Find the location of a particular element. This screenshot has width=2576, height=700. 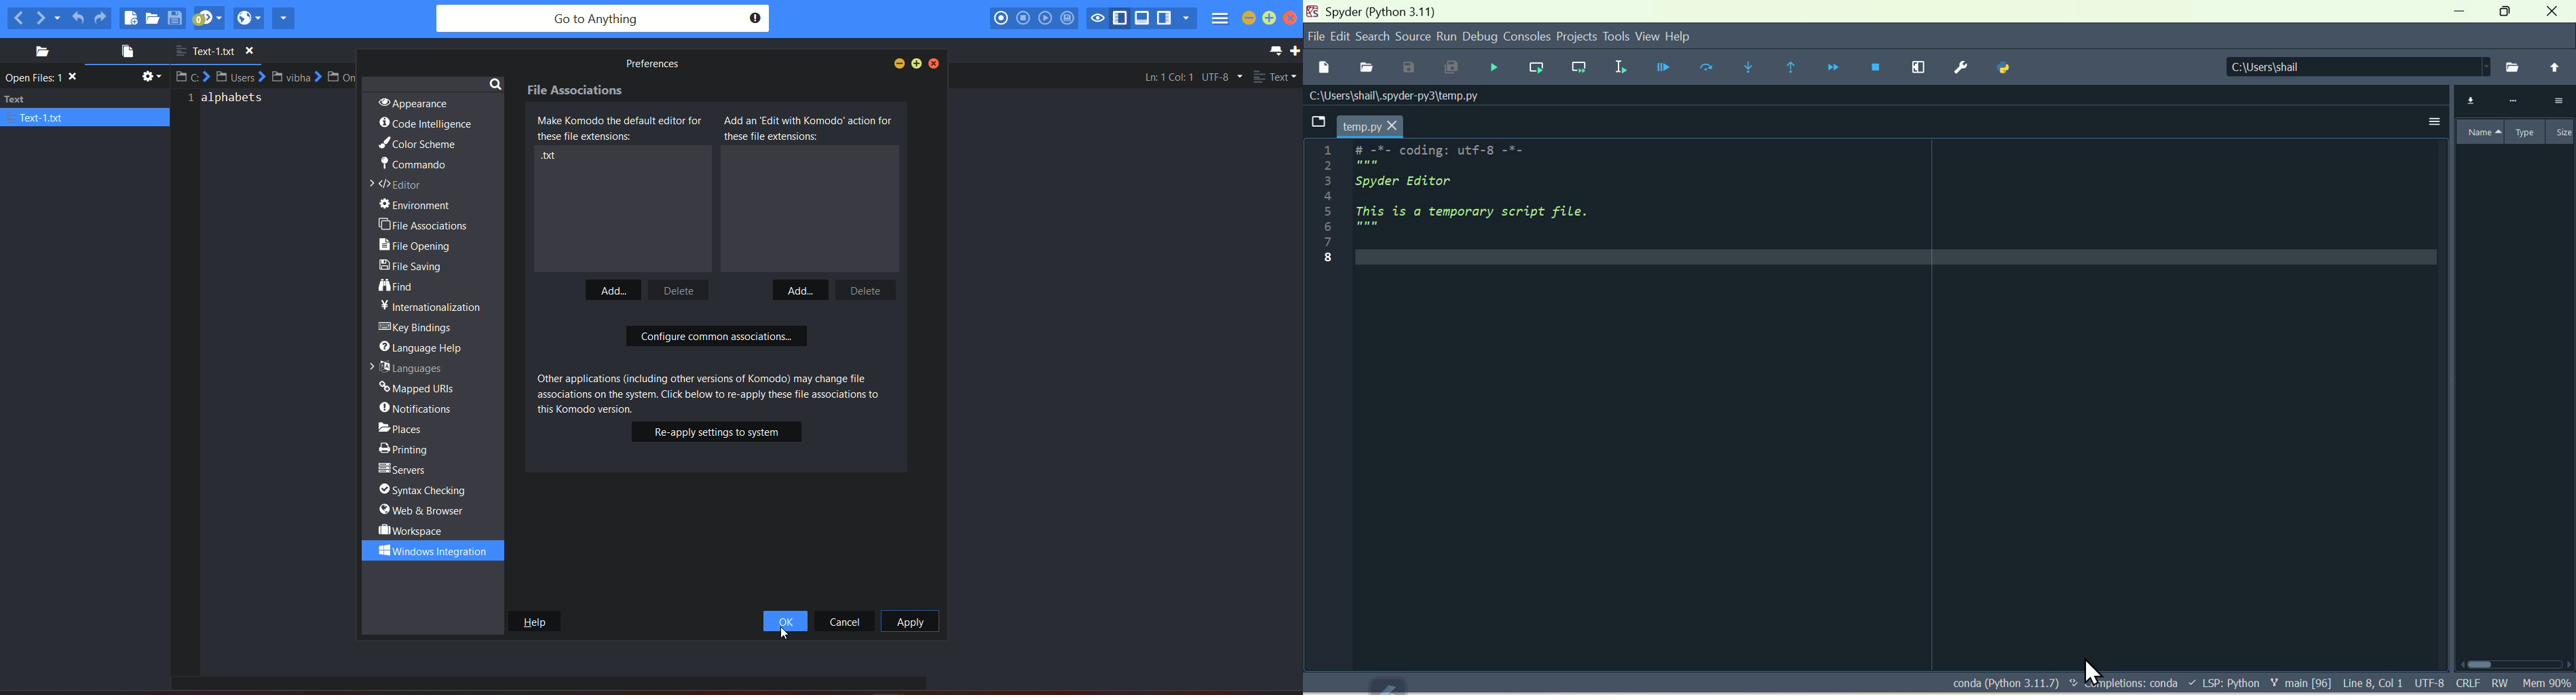

show/hide right pane is located at coordinates (1164, 20).